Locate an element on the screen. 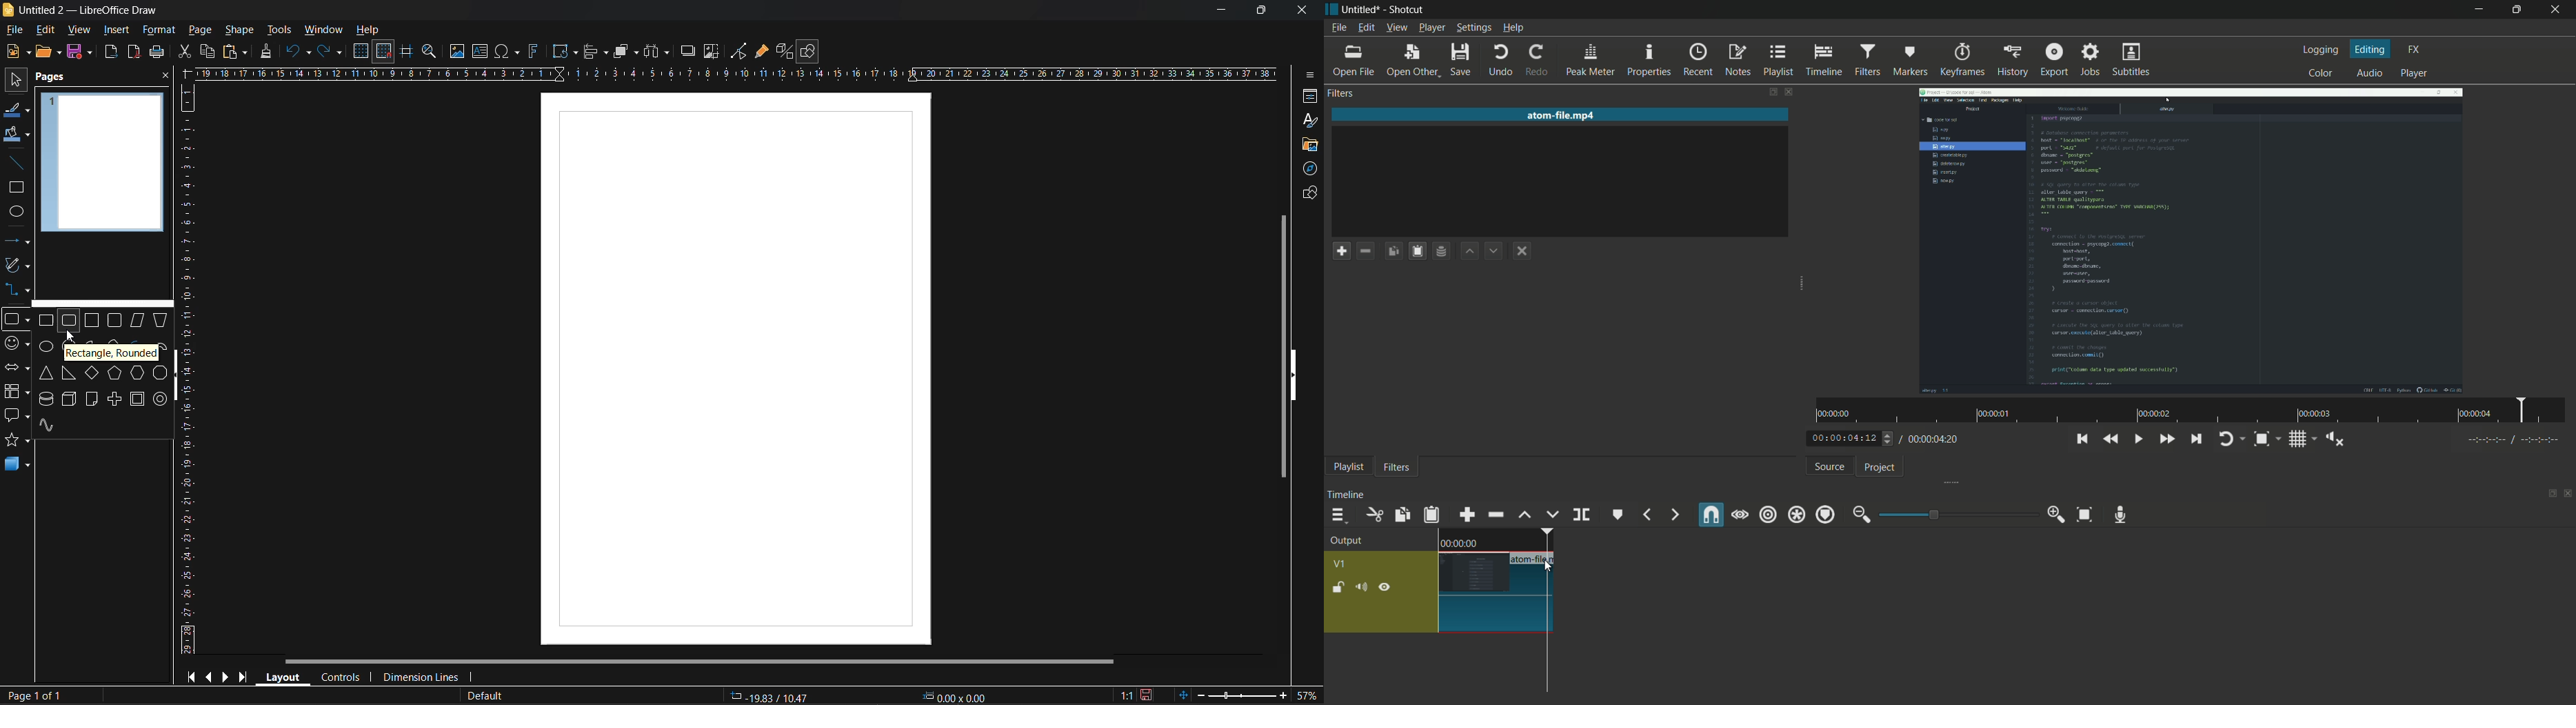 The width and height of the screenshot is (2576, 728). close is located at coordinates (165, 77).